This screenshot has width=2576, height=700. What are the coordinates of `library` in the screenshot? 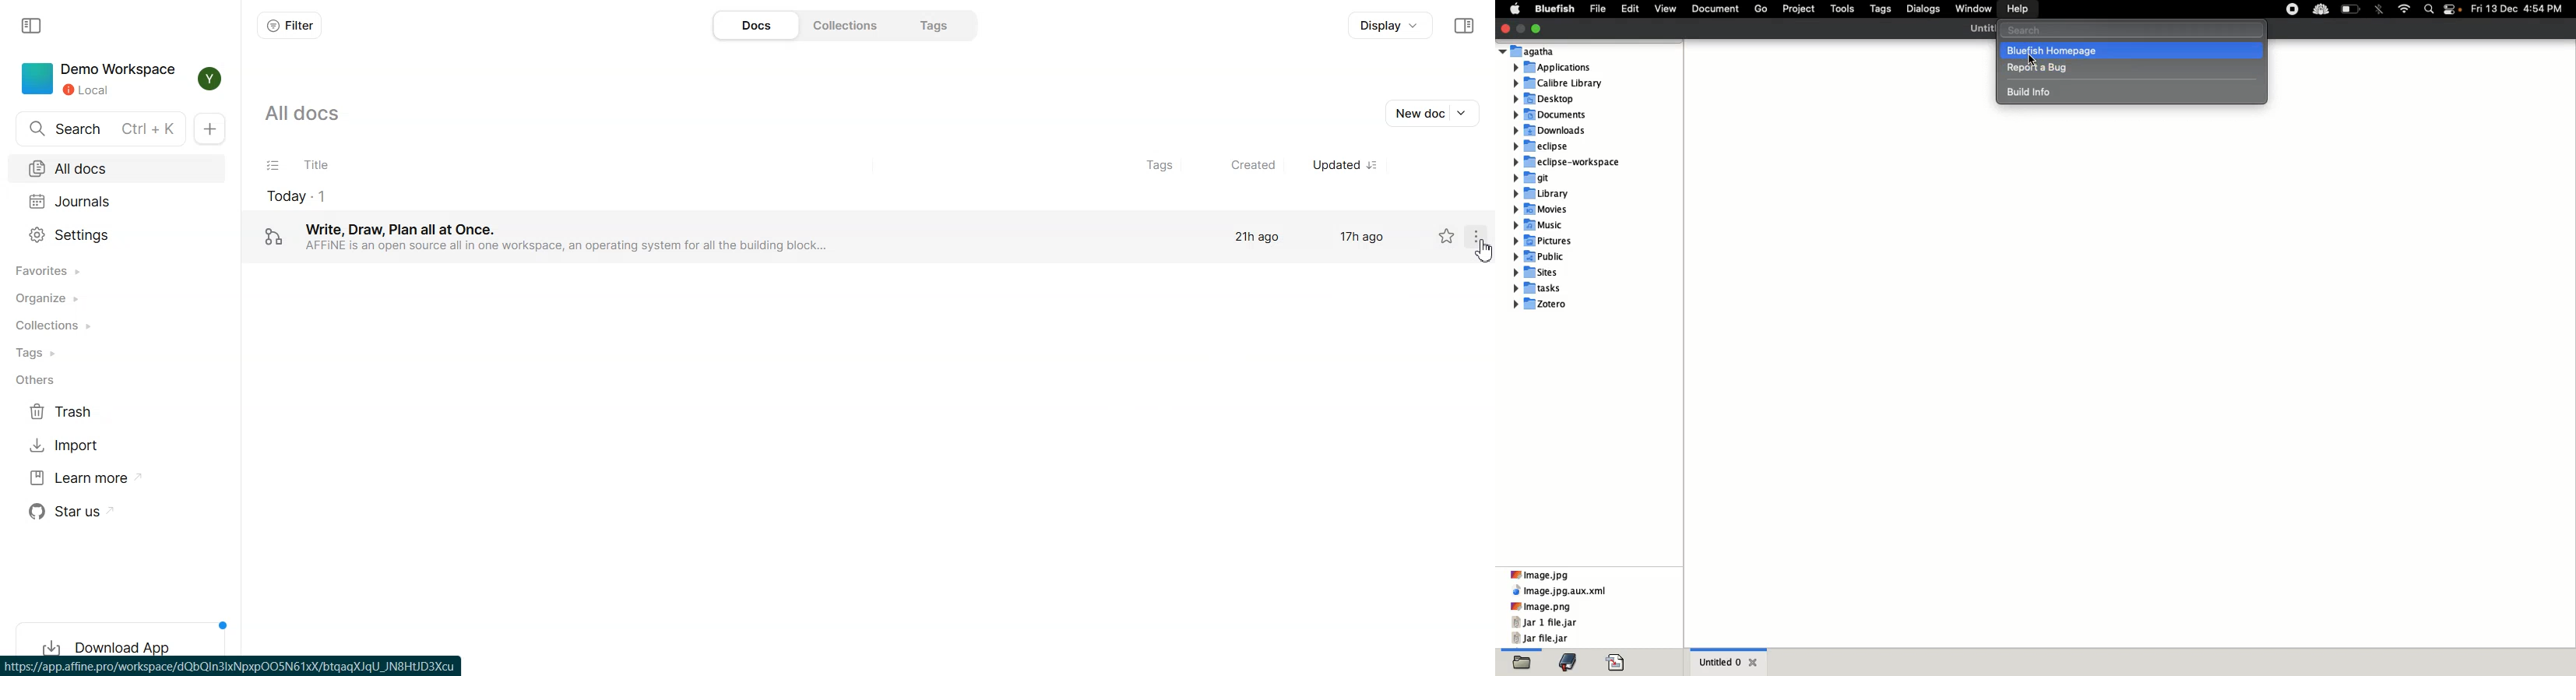 It's located at (1545, 192).